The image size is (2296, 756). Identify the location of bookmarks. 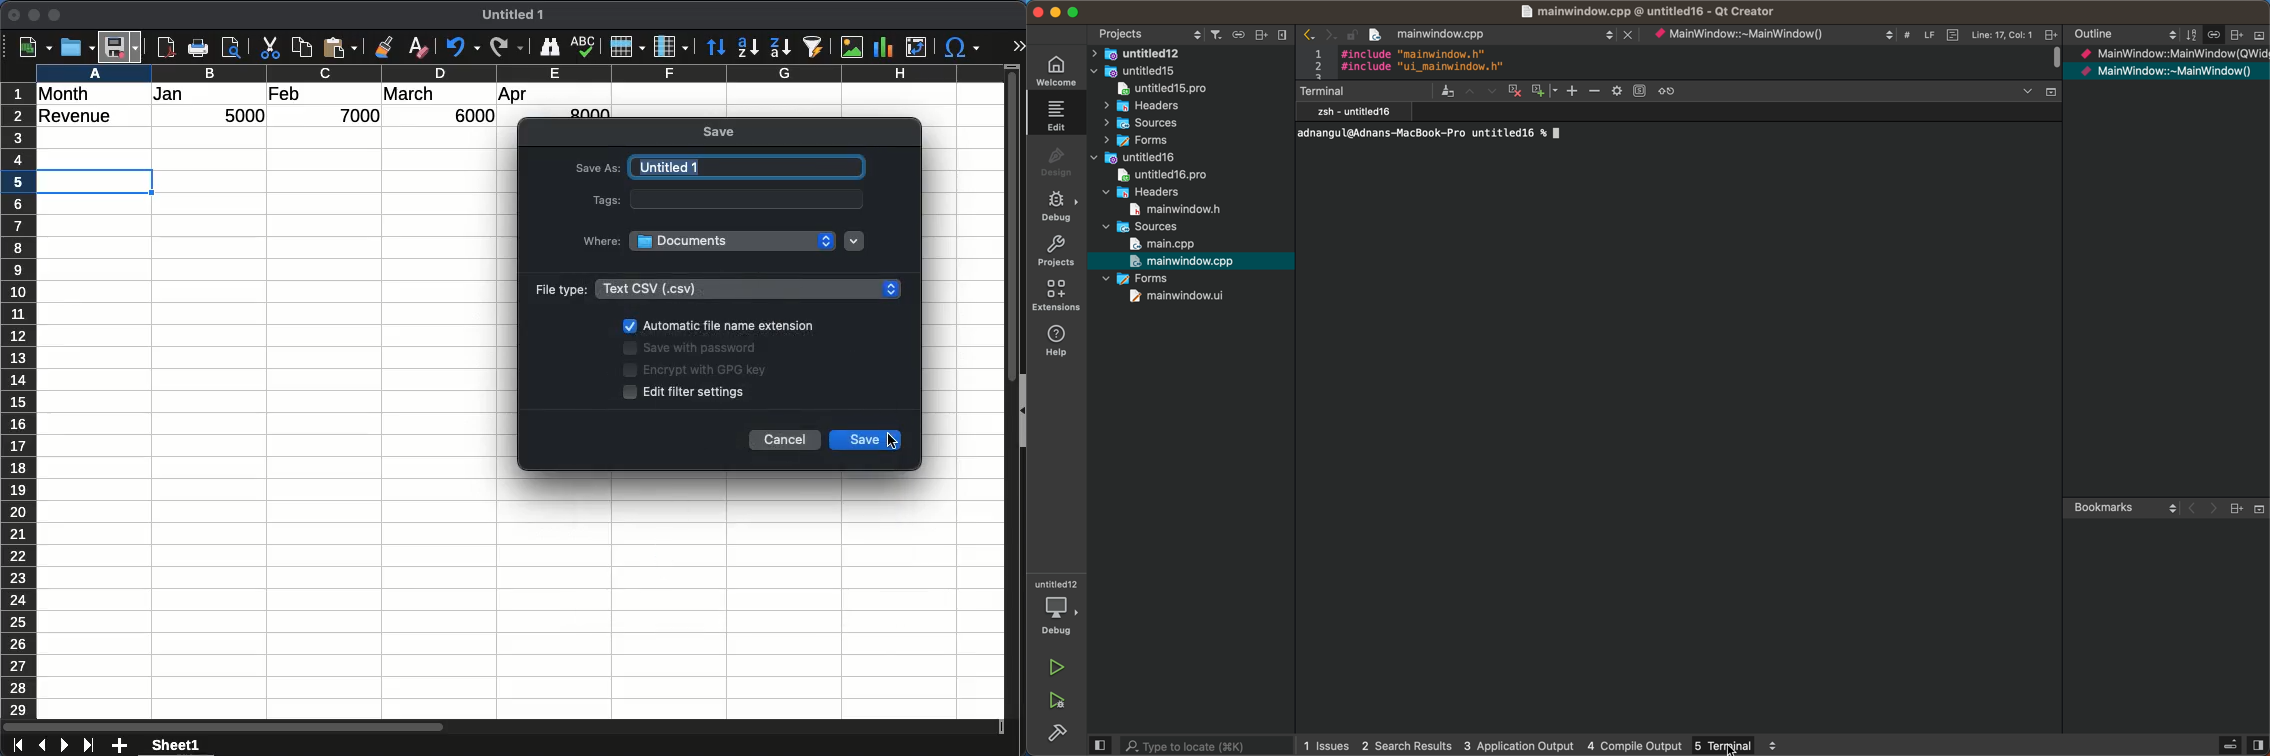
(2164, 509).